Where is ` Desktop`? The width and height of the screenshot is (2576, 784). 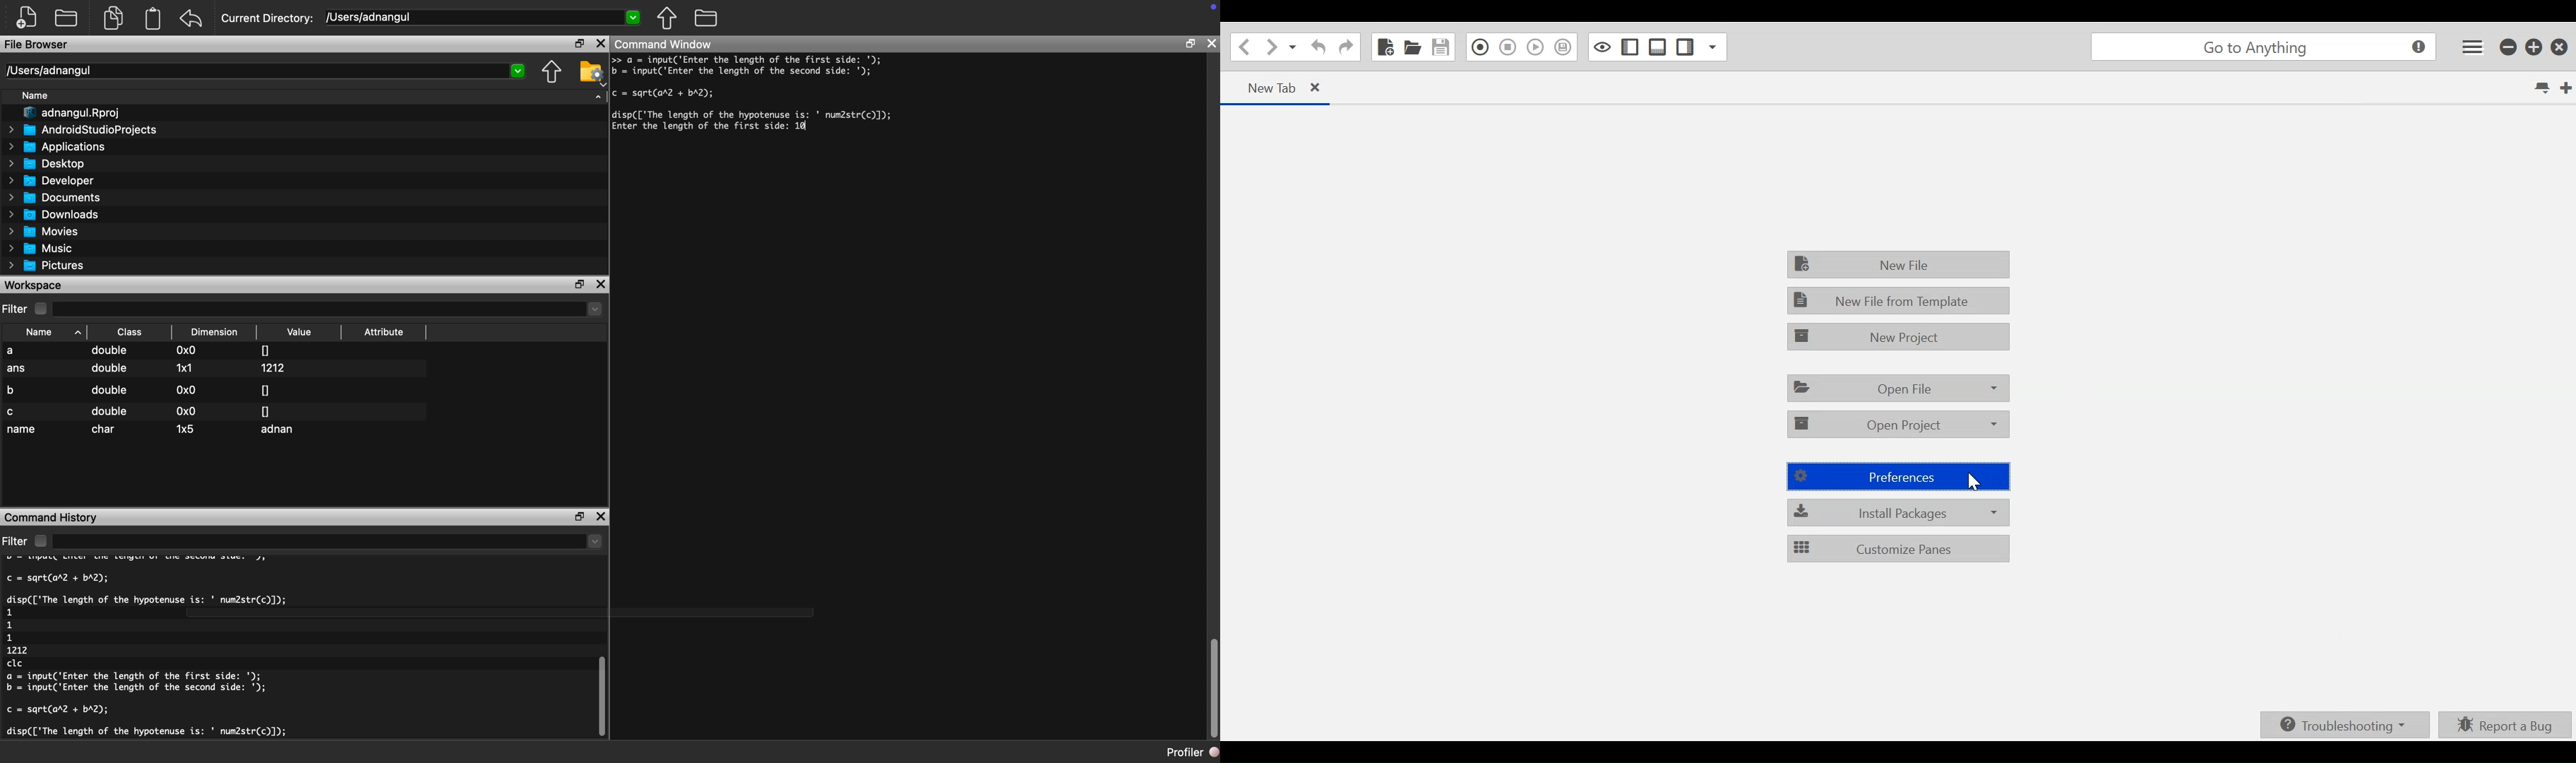  Desktop is located at coordinates (52, 163).